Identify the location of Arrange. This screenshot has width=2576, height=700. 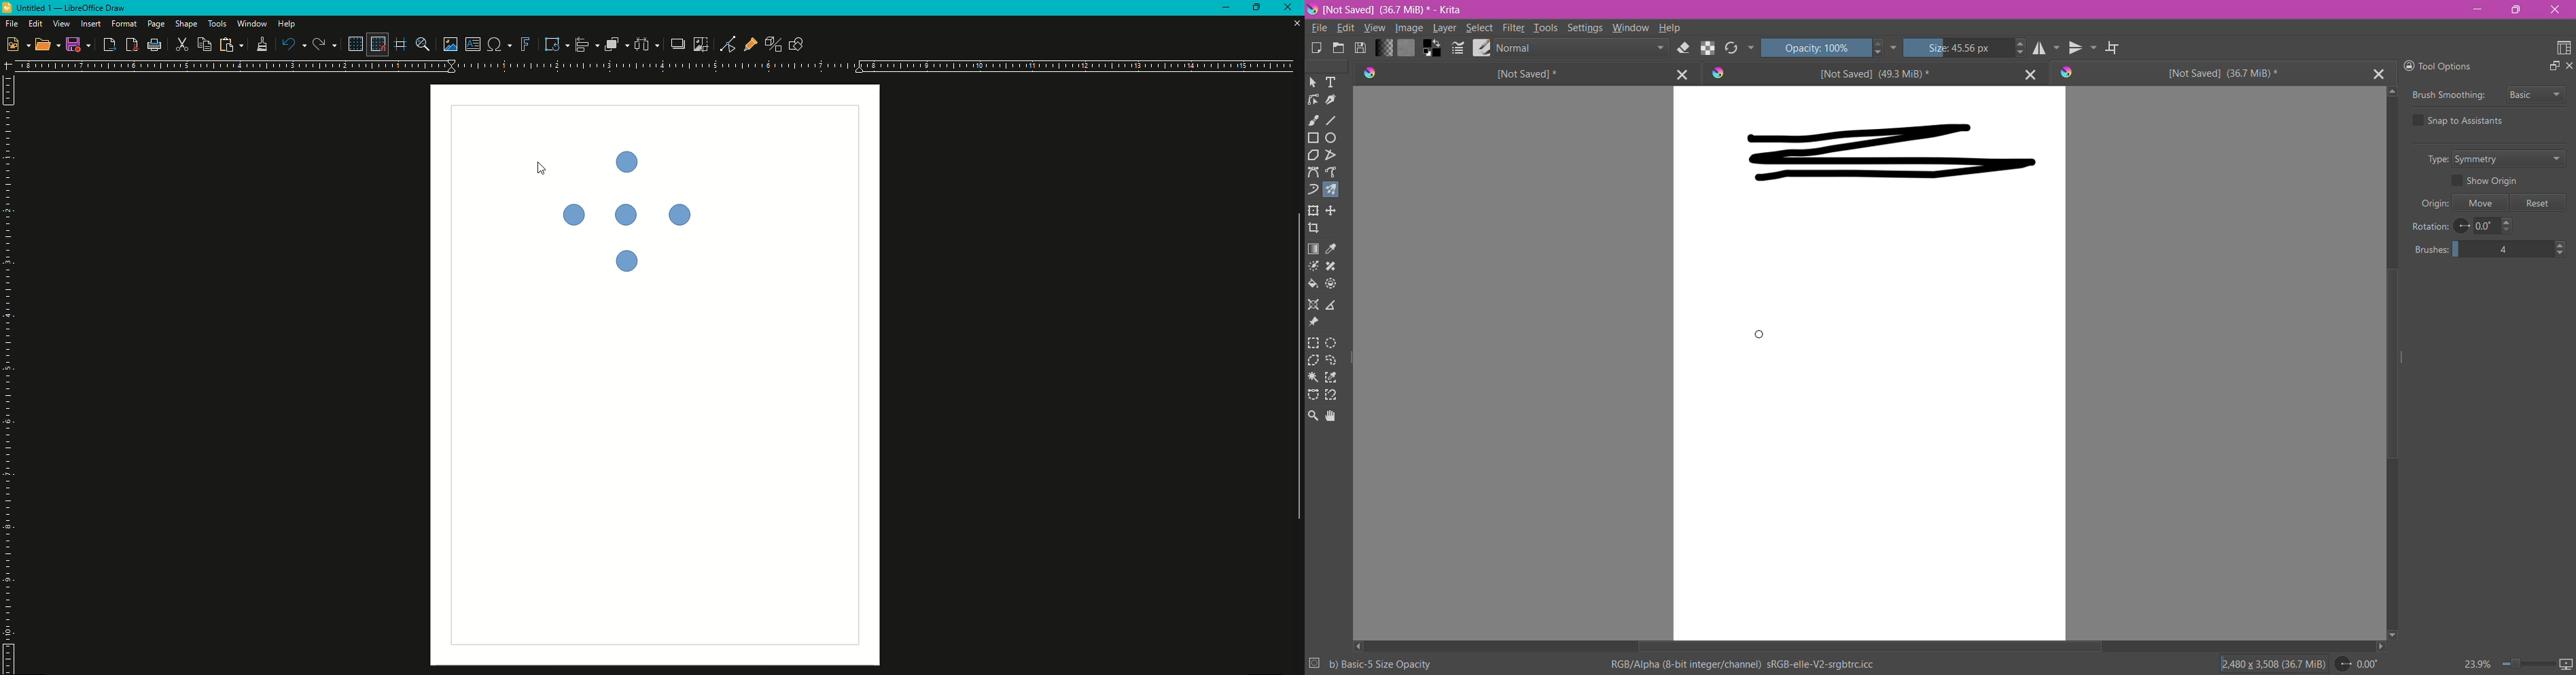
(613, 44).